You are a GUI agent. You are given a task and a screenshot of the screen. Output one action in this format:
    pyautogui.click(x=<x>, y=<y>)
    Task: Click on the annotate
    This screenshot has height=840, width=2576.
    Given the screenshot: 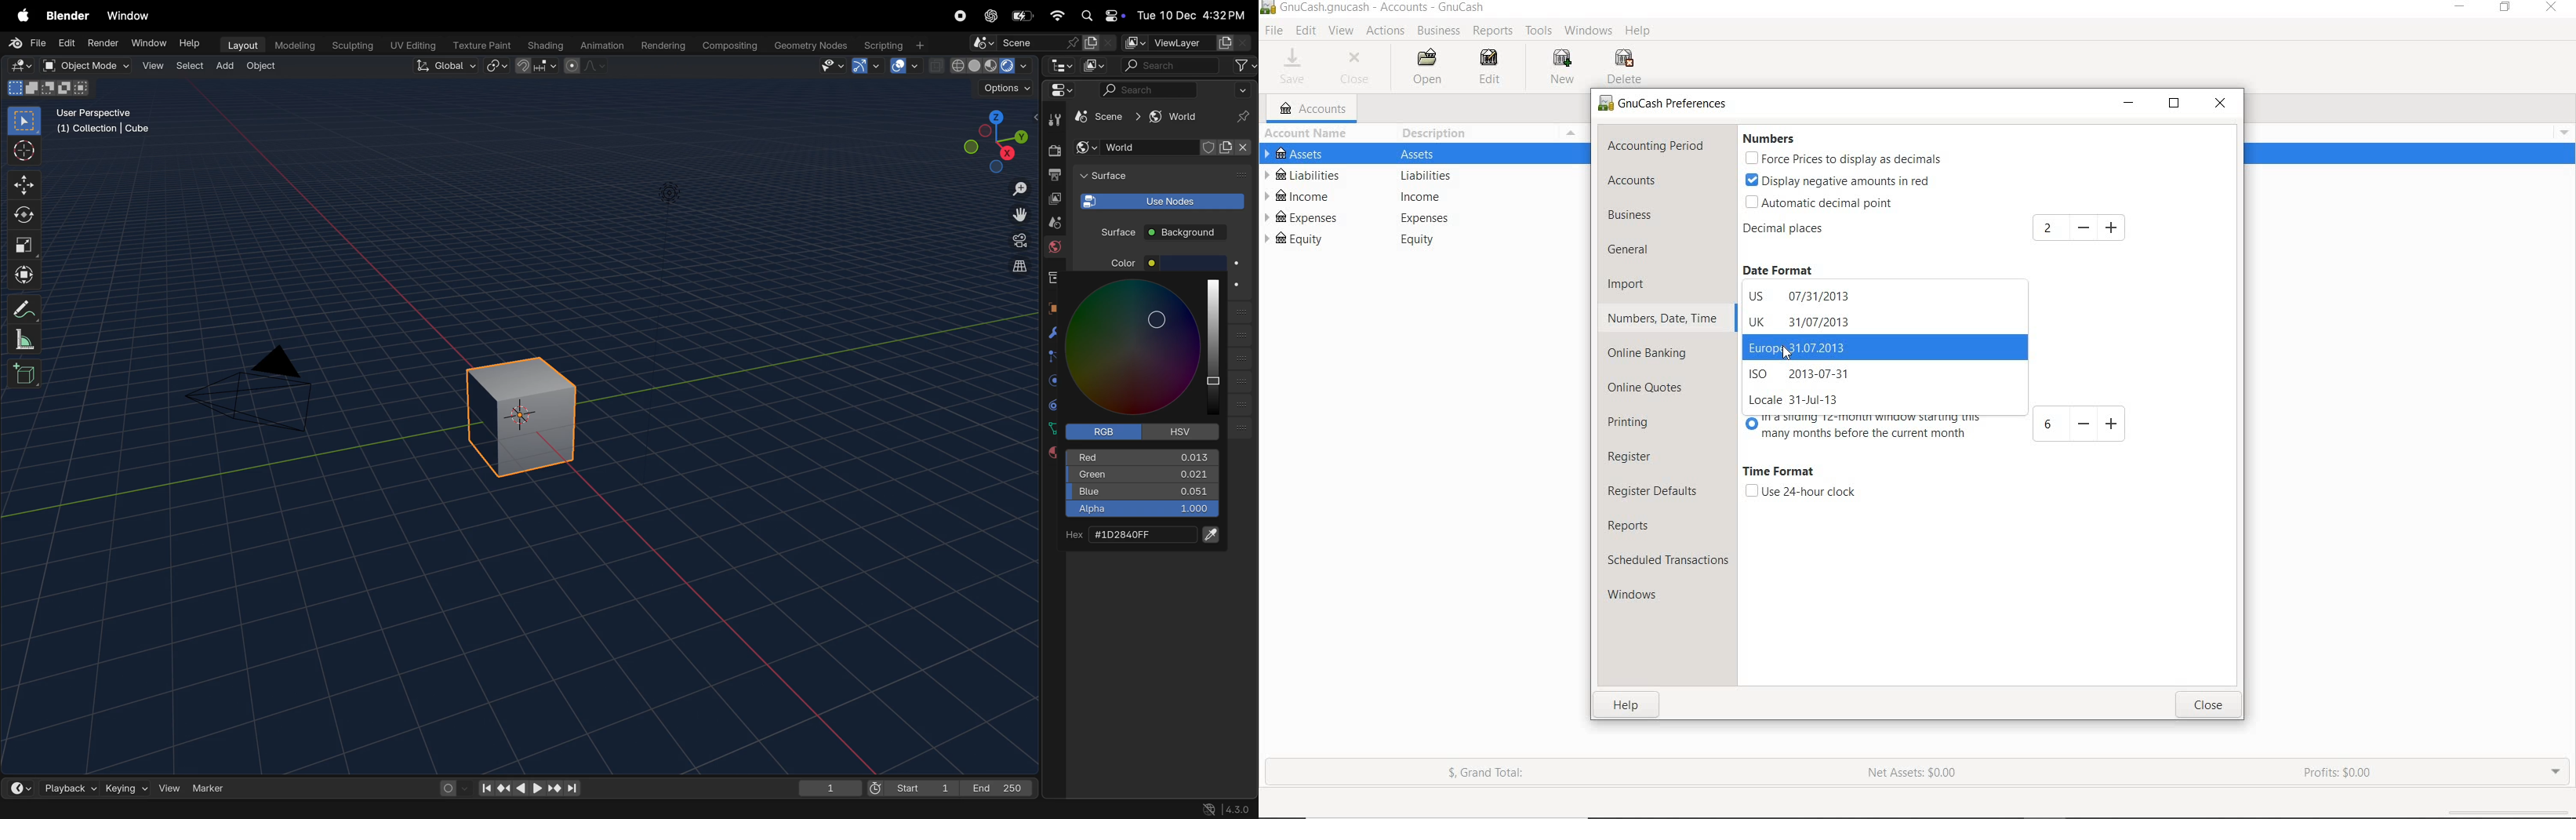 What is the action you would take?
    pyautogui.click(x=27, y=307)
    